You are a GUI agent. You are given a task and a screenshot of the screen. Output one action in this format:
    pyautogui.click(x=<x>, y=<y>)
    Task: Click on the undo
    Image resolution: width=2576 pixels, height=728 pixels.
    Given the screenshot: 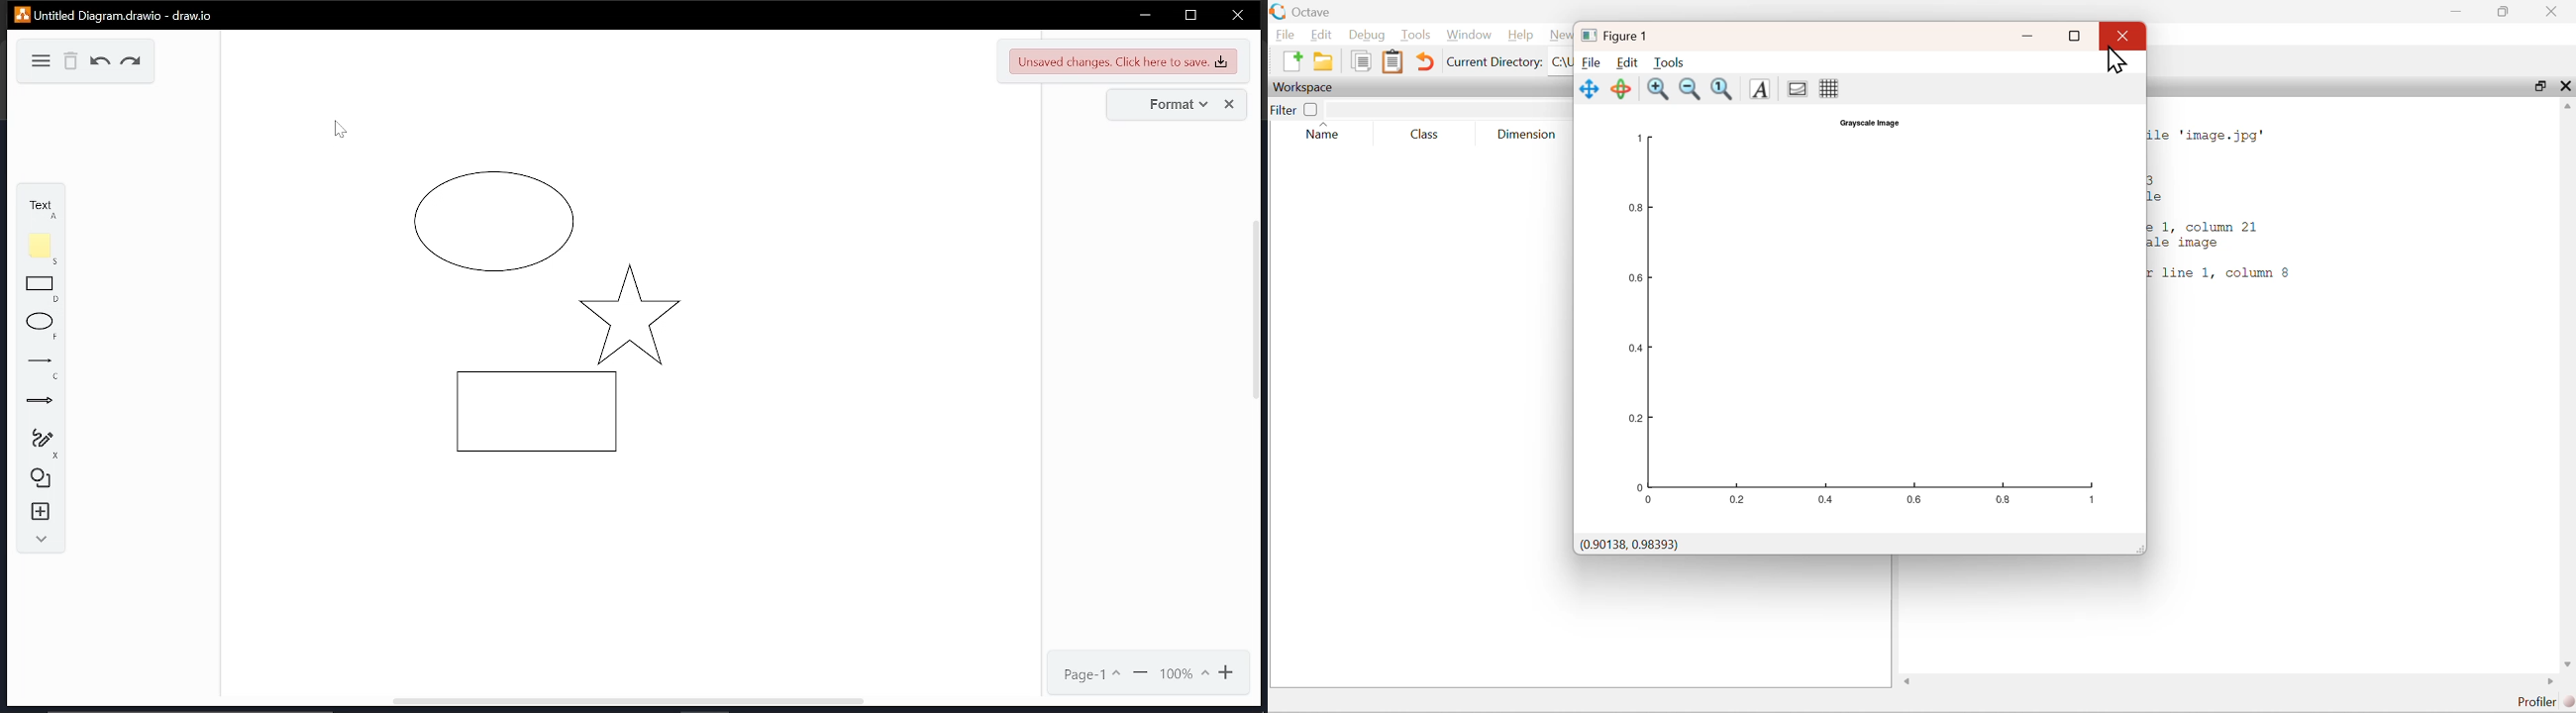 What is the action you would take?
    pyautogui.click(x=101, y=62)
    